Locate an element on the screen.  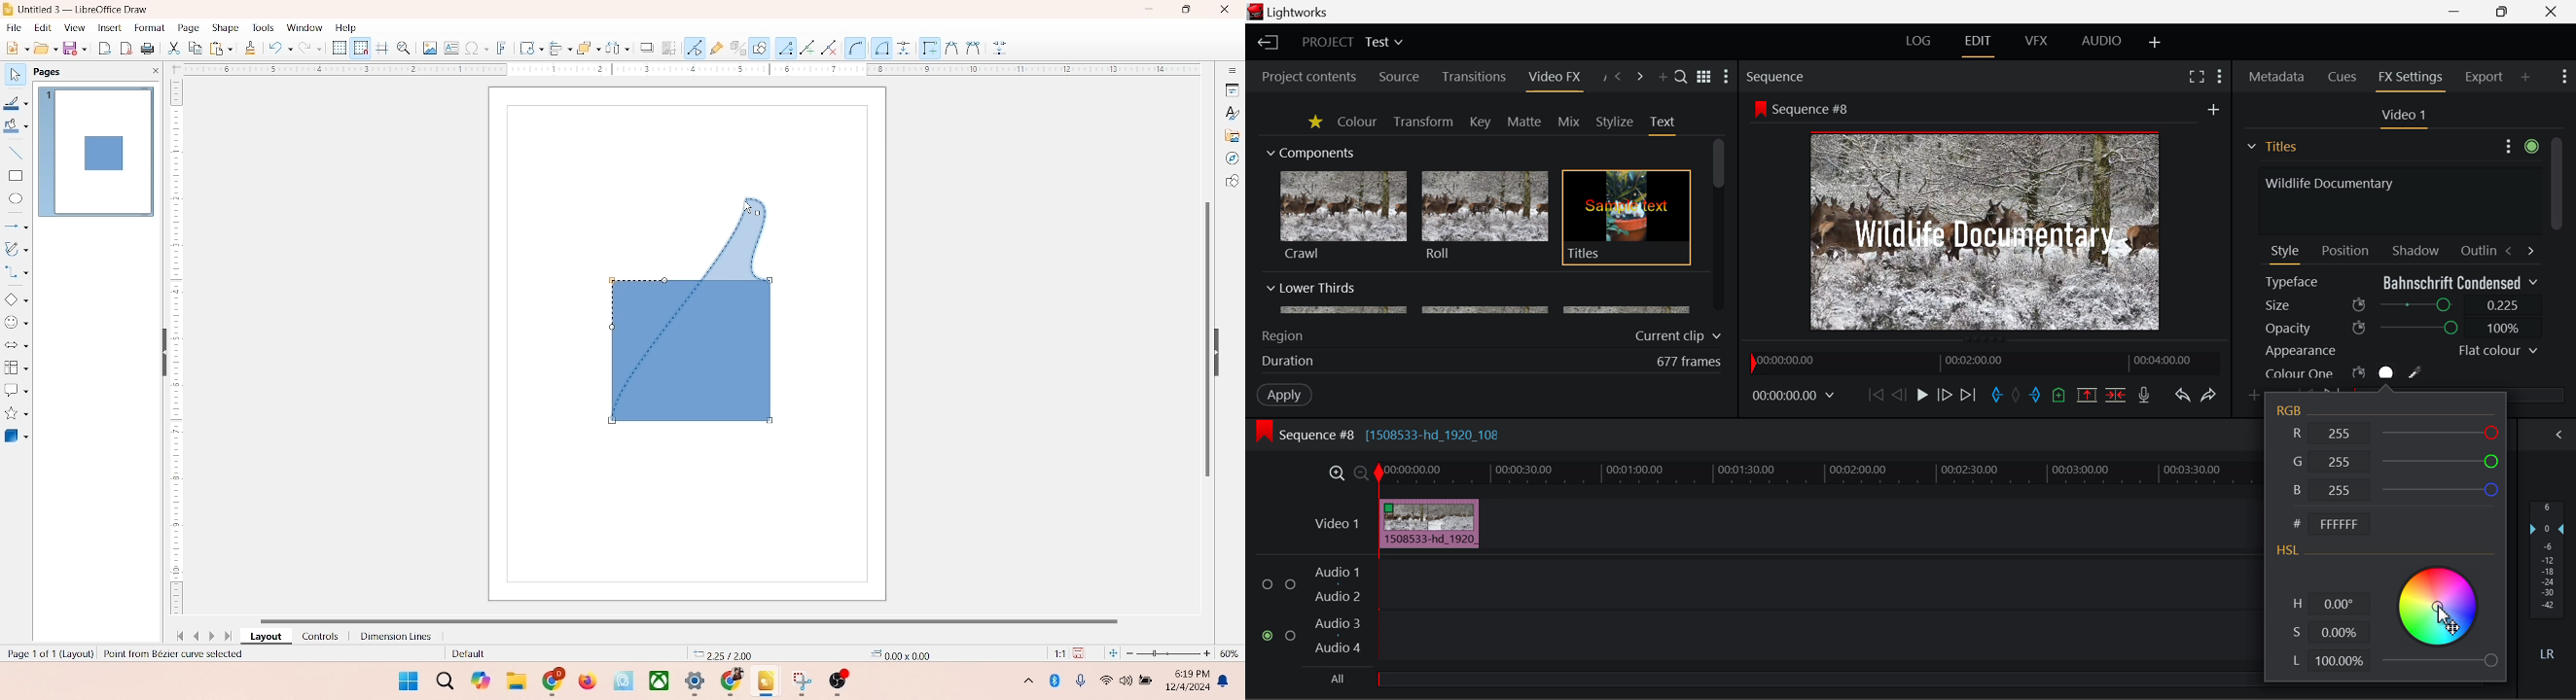
horizontal scroll bar is located at coordinates (704, 618).